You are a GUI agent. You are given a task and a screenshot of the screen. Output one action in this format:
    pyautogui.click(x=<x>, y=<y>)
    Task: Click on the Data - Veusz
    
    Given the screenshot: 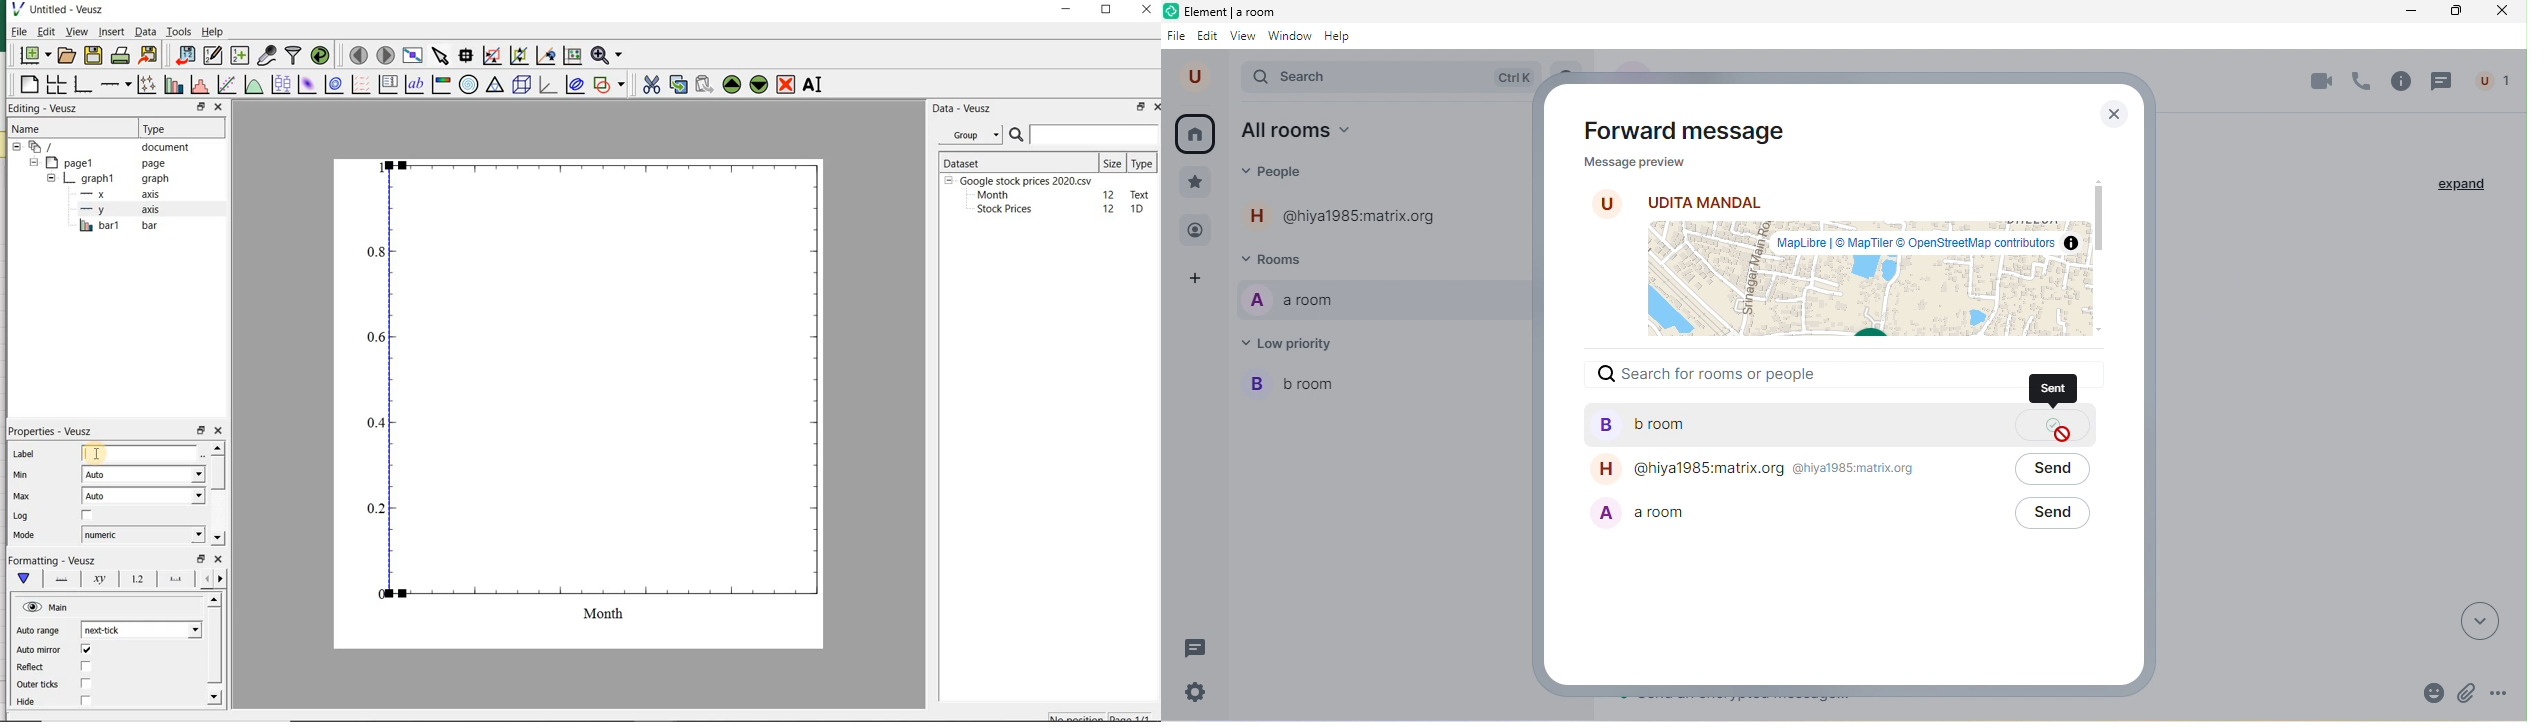 What is the action you would take?
    pyautogui.click(x=963, y=108)
    